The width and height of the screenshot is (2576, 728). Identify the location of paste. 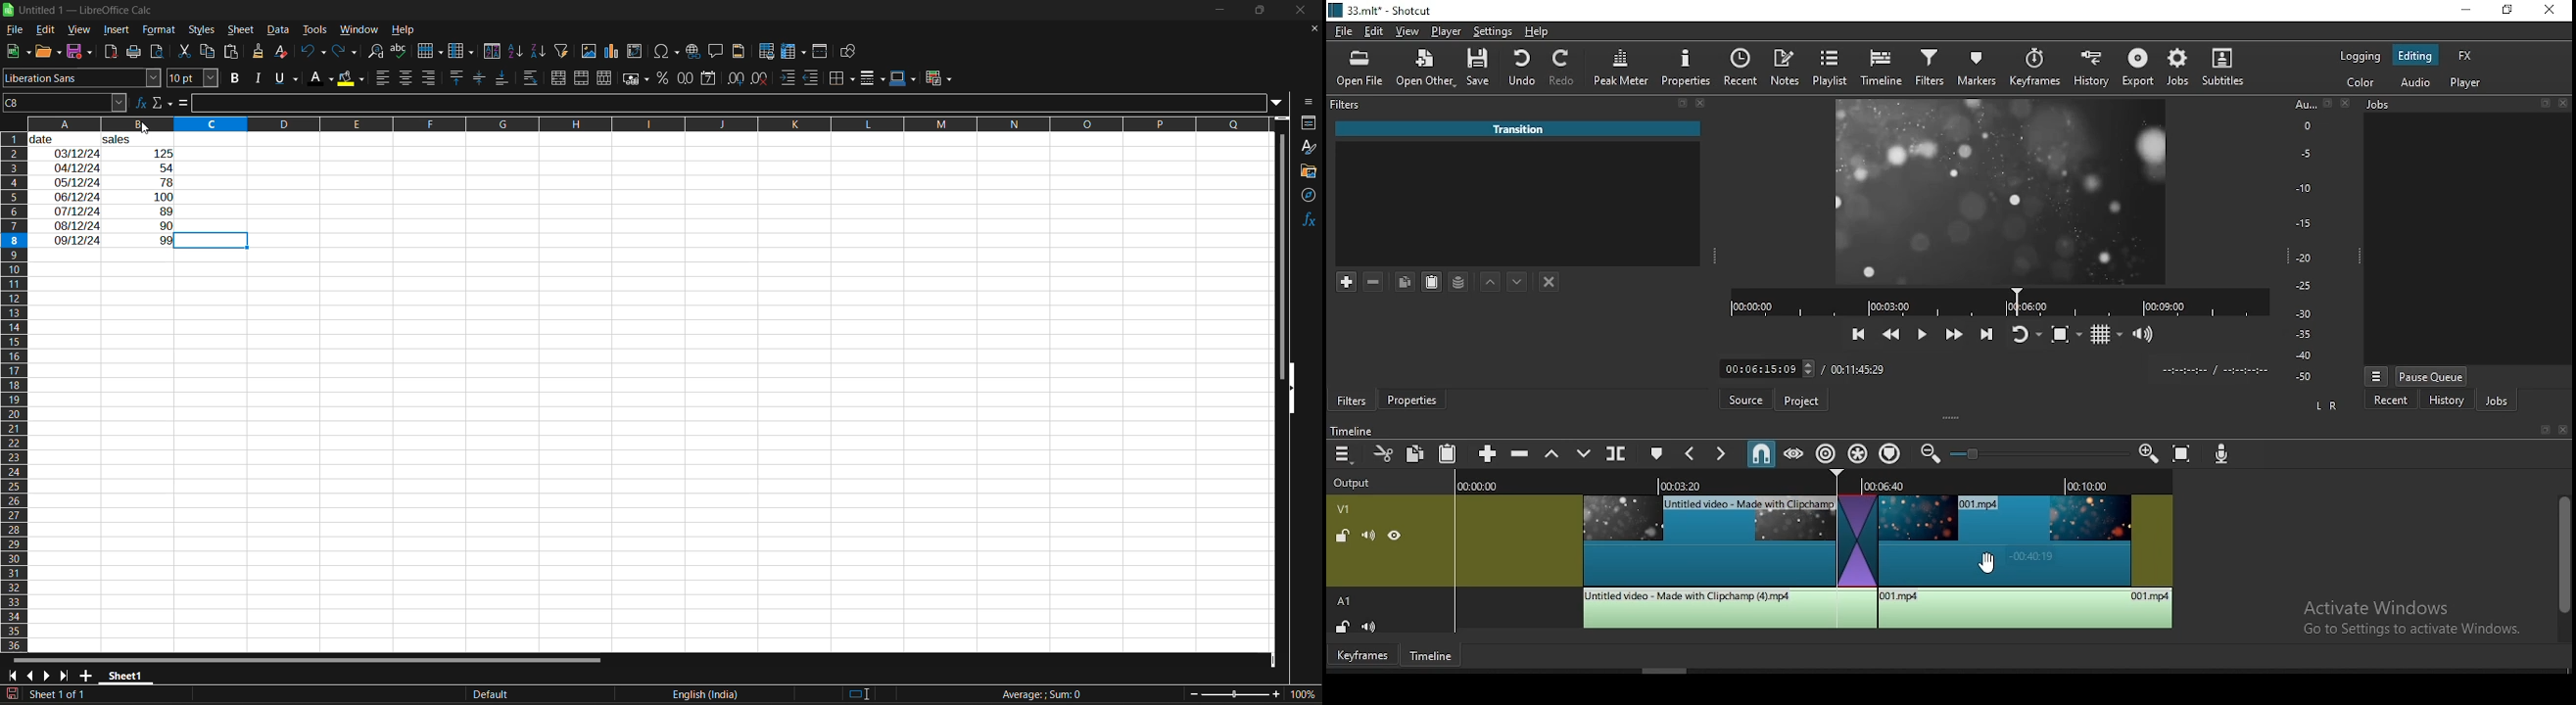
(233, 52).